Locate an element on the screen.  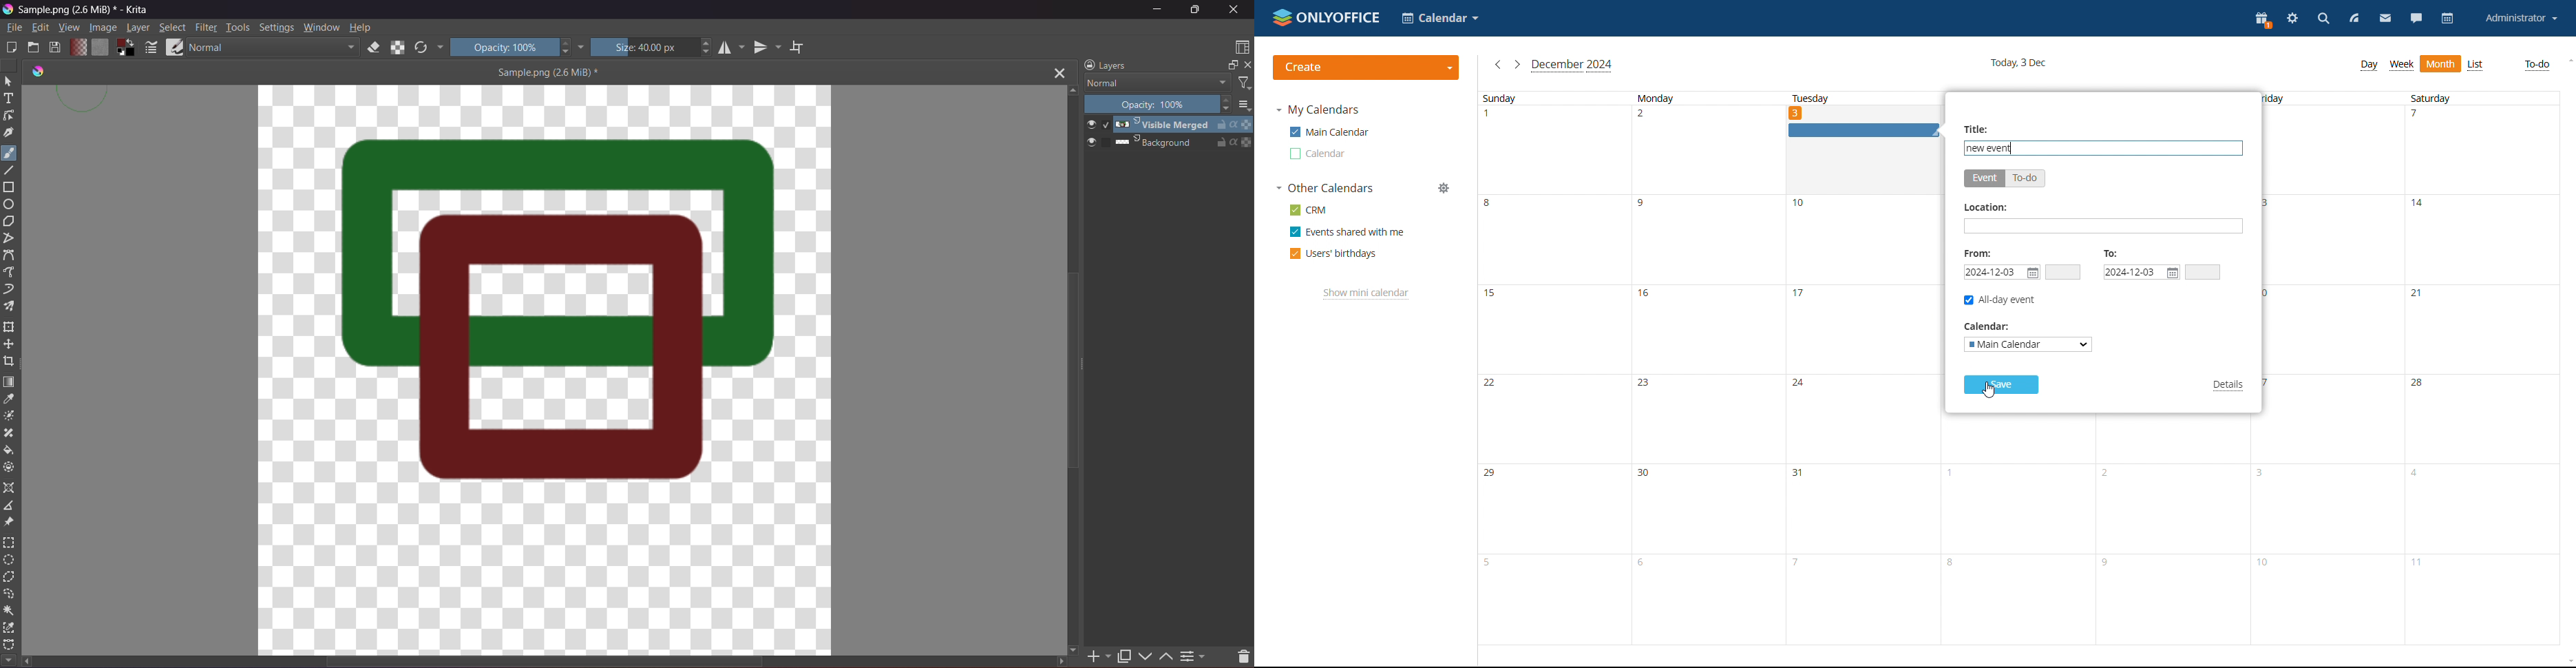
Vertical Mirror Tool is located at coordinates (767, 47).